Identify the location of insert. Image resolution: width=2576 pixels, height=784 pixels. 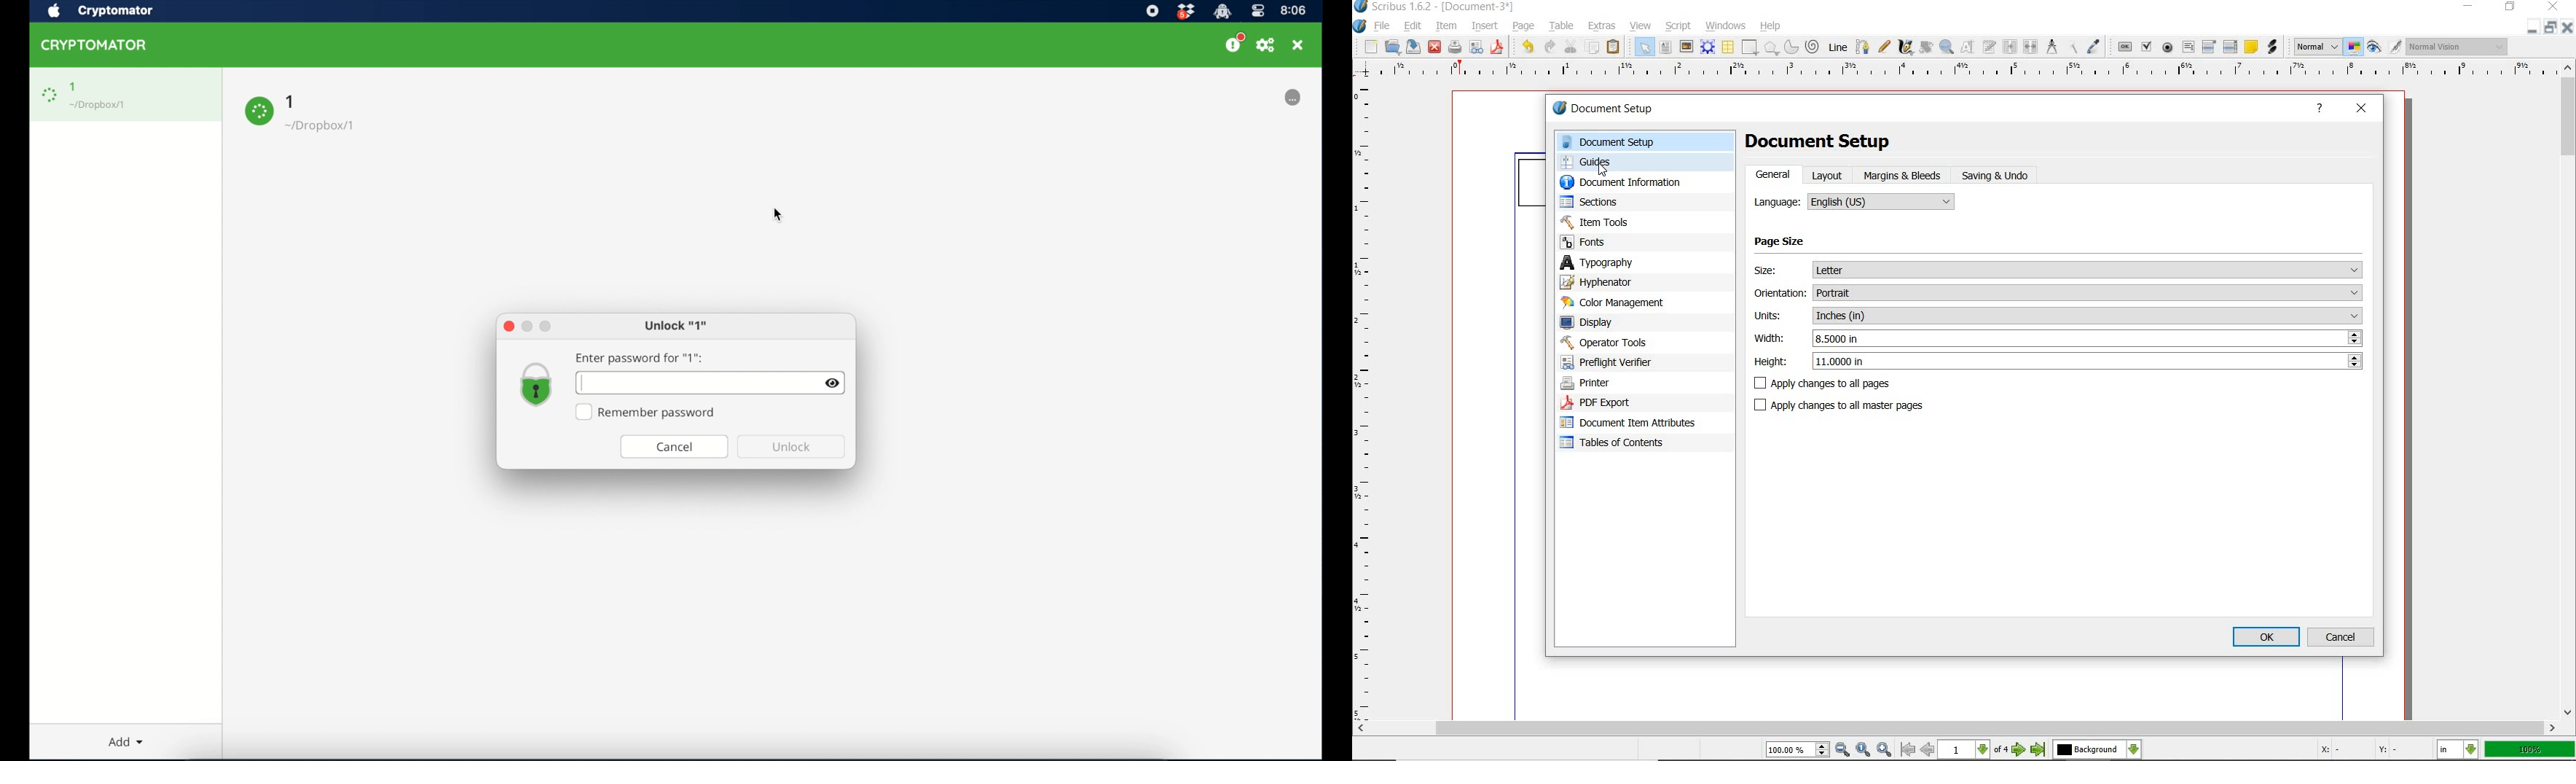
(1485, 25).